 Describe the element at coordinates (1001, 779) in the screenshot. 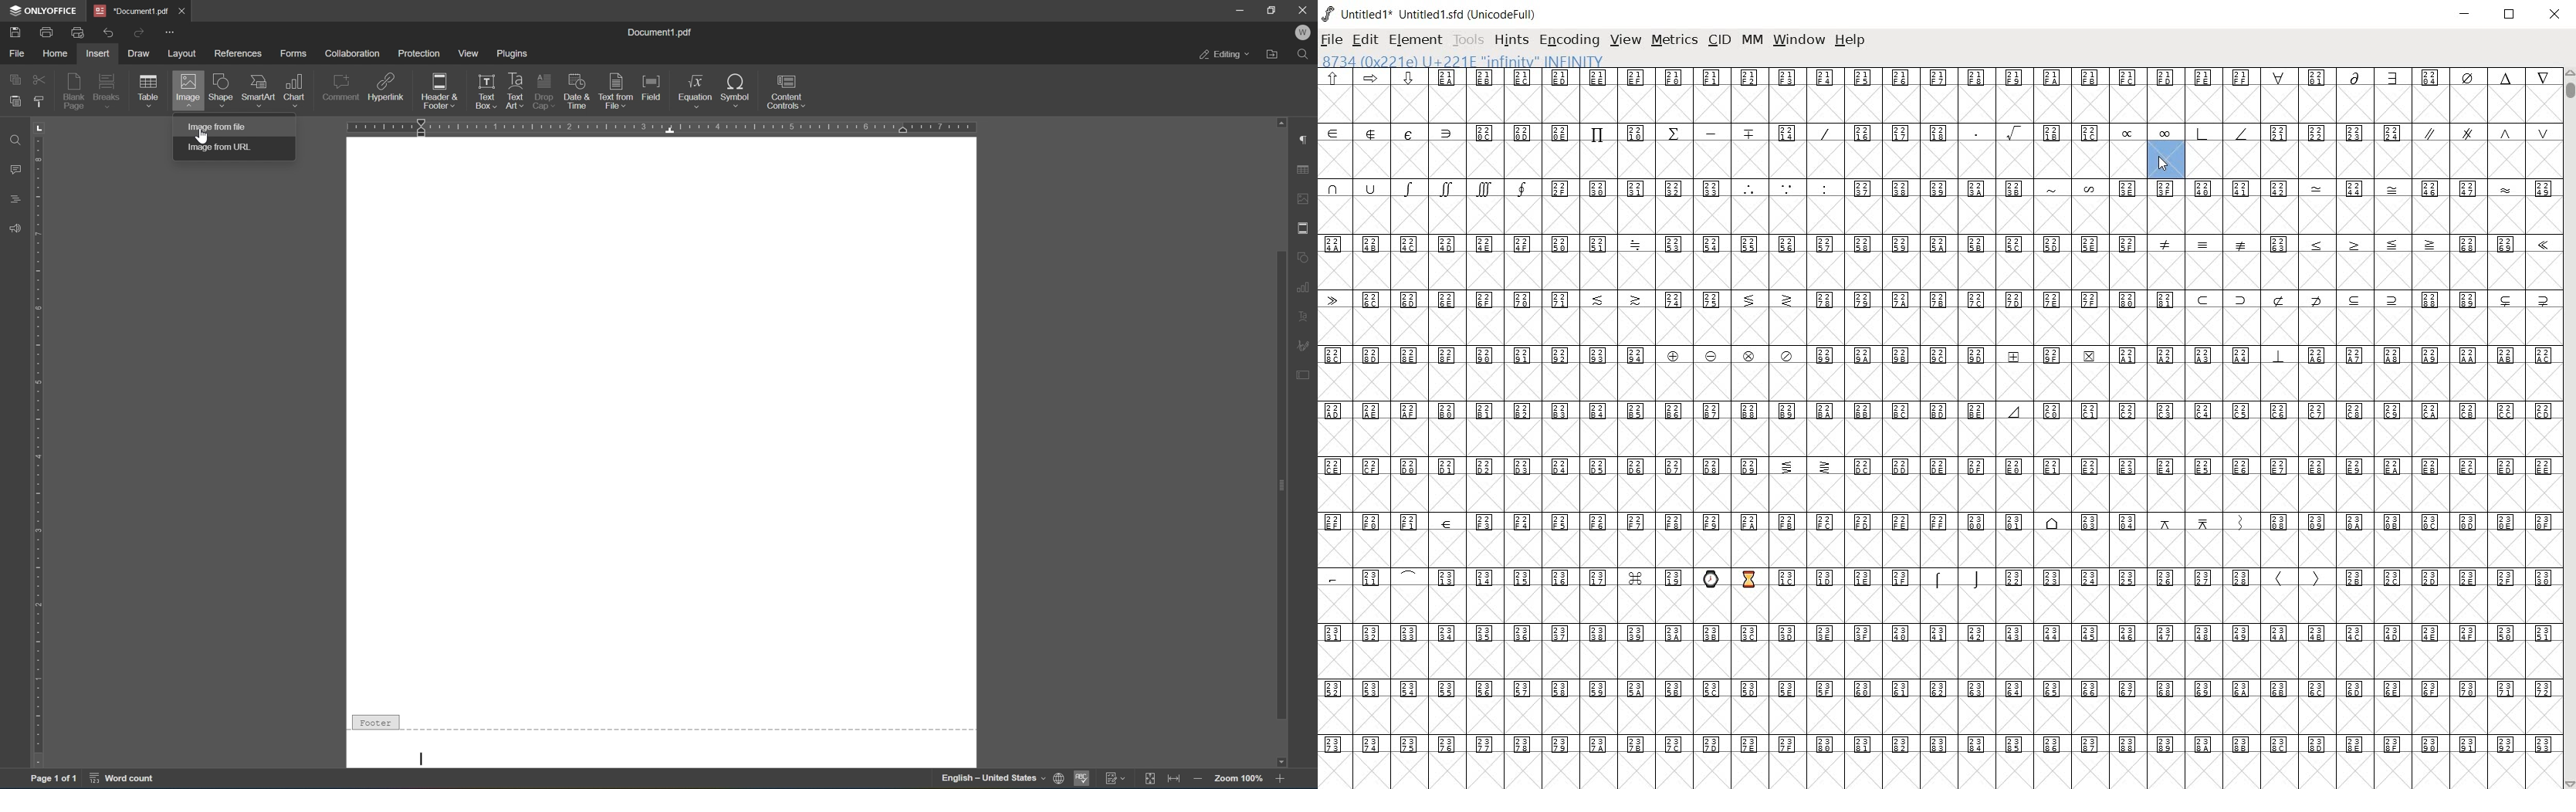

I see `English-United States` at that location.